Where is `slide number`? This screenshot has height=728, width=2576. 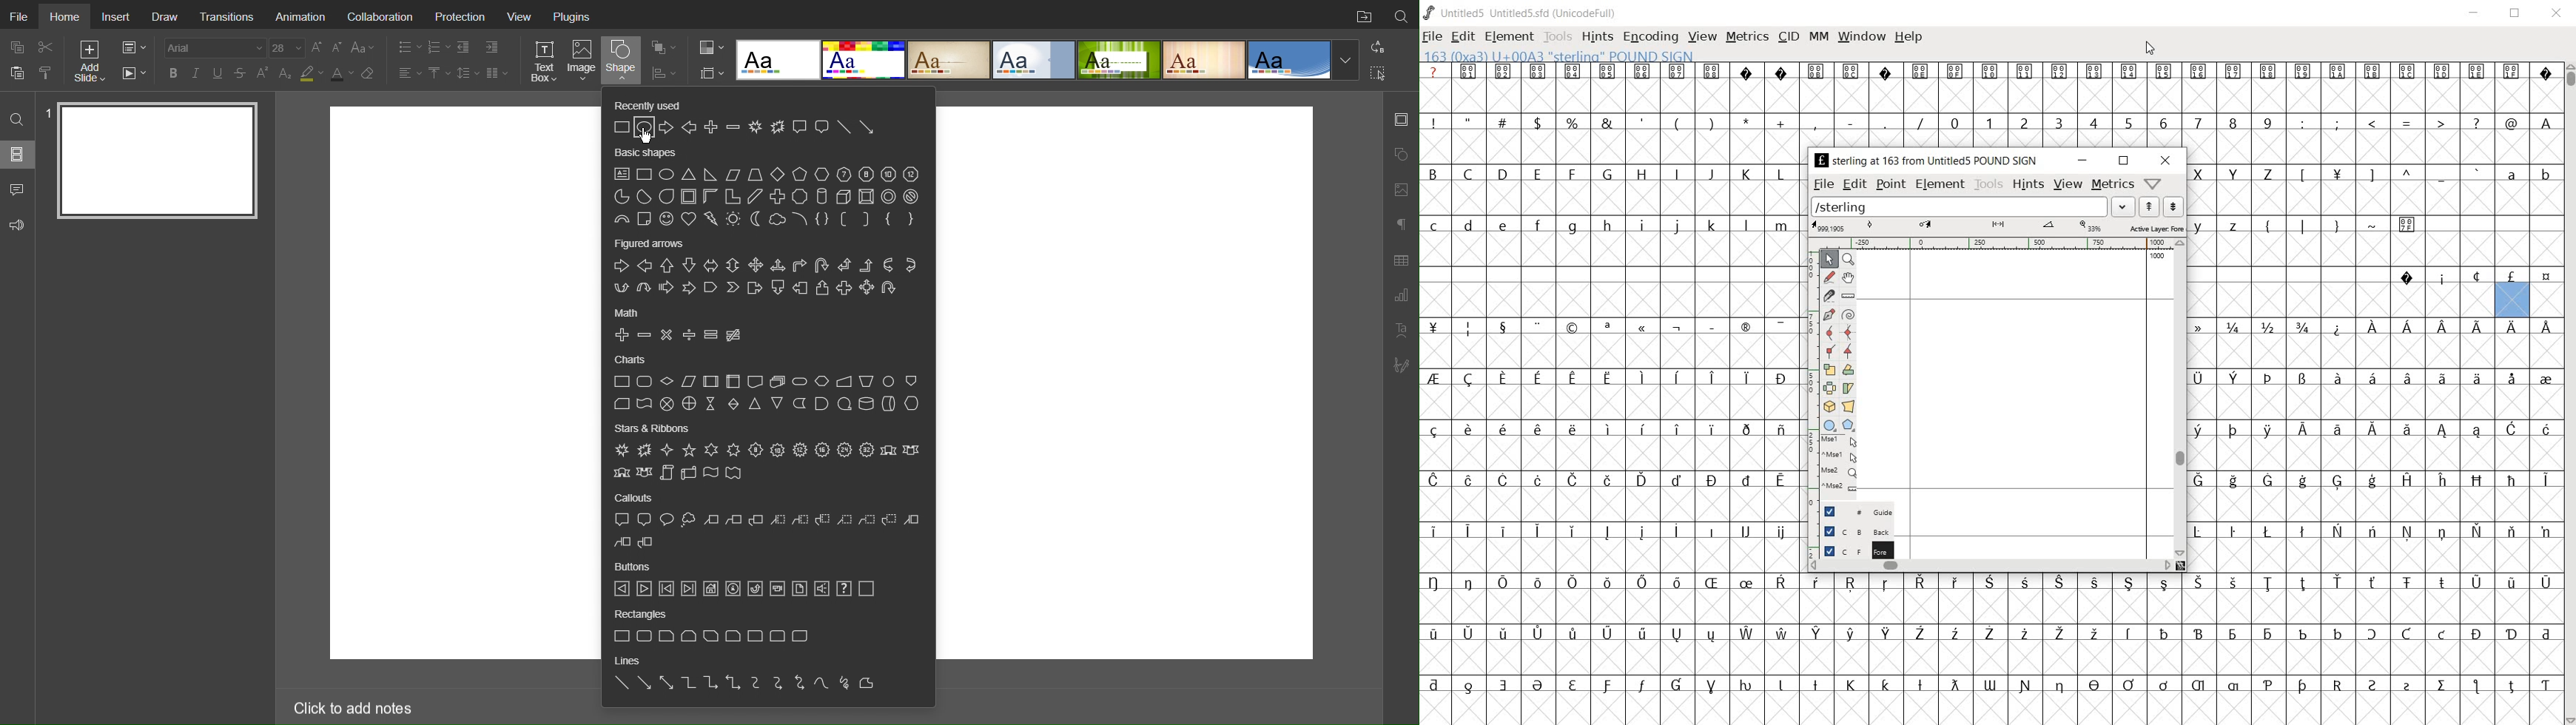
slide number is located at coordinates (46, 113).